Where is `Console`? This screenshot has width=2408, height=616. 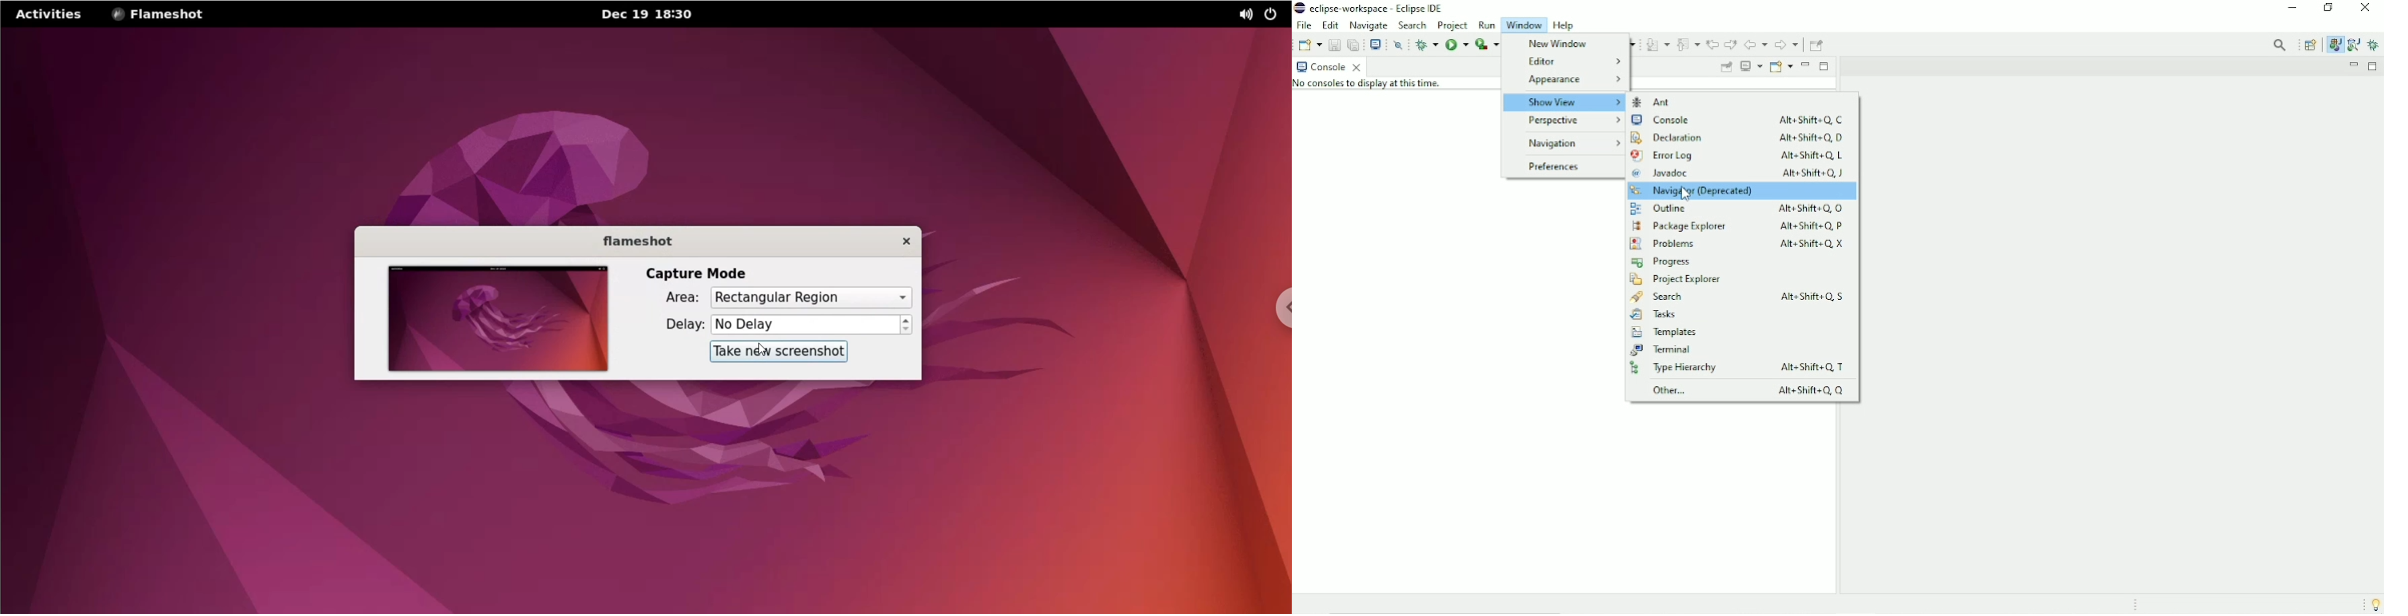
Console is located at coordinates (1737, 121).